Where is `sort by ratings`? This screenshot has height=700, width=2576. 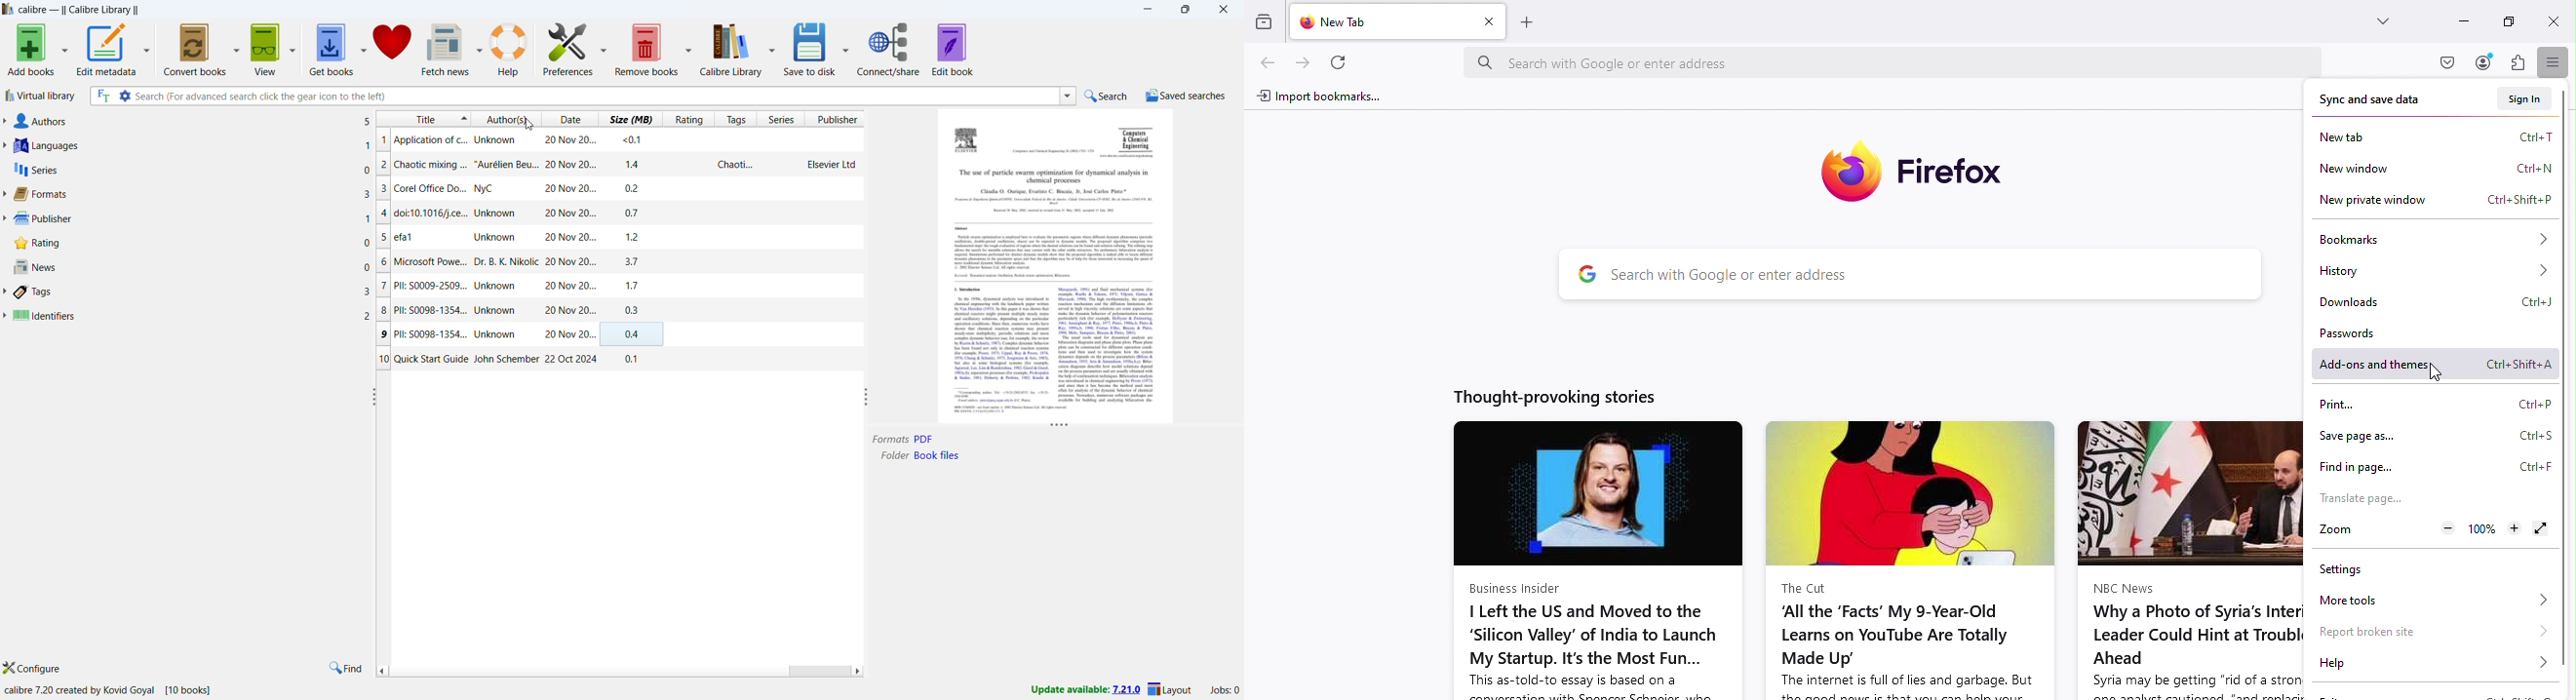 sort by ratings is located at coordinates (687, 119).